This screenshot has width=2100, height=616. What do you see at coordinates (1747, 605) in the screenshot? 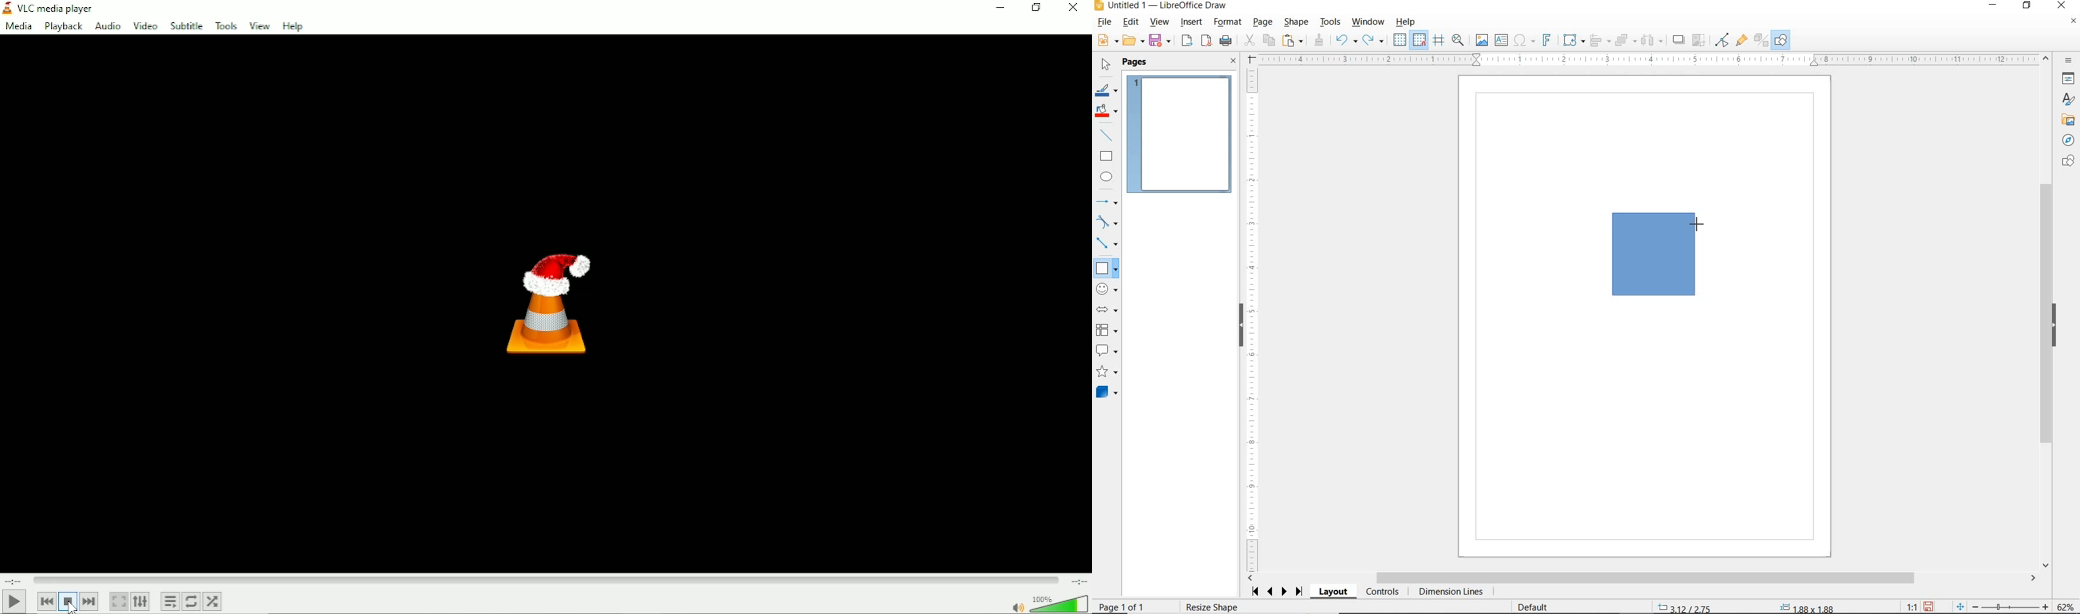
I see `STANDARD SELECTION` at bounding box center [1747, 605].